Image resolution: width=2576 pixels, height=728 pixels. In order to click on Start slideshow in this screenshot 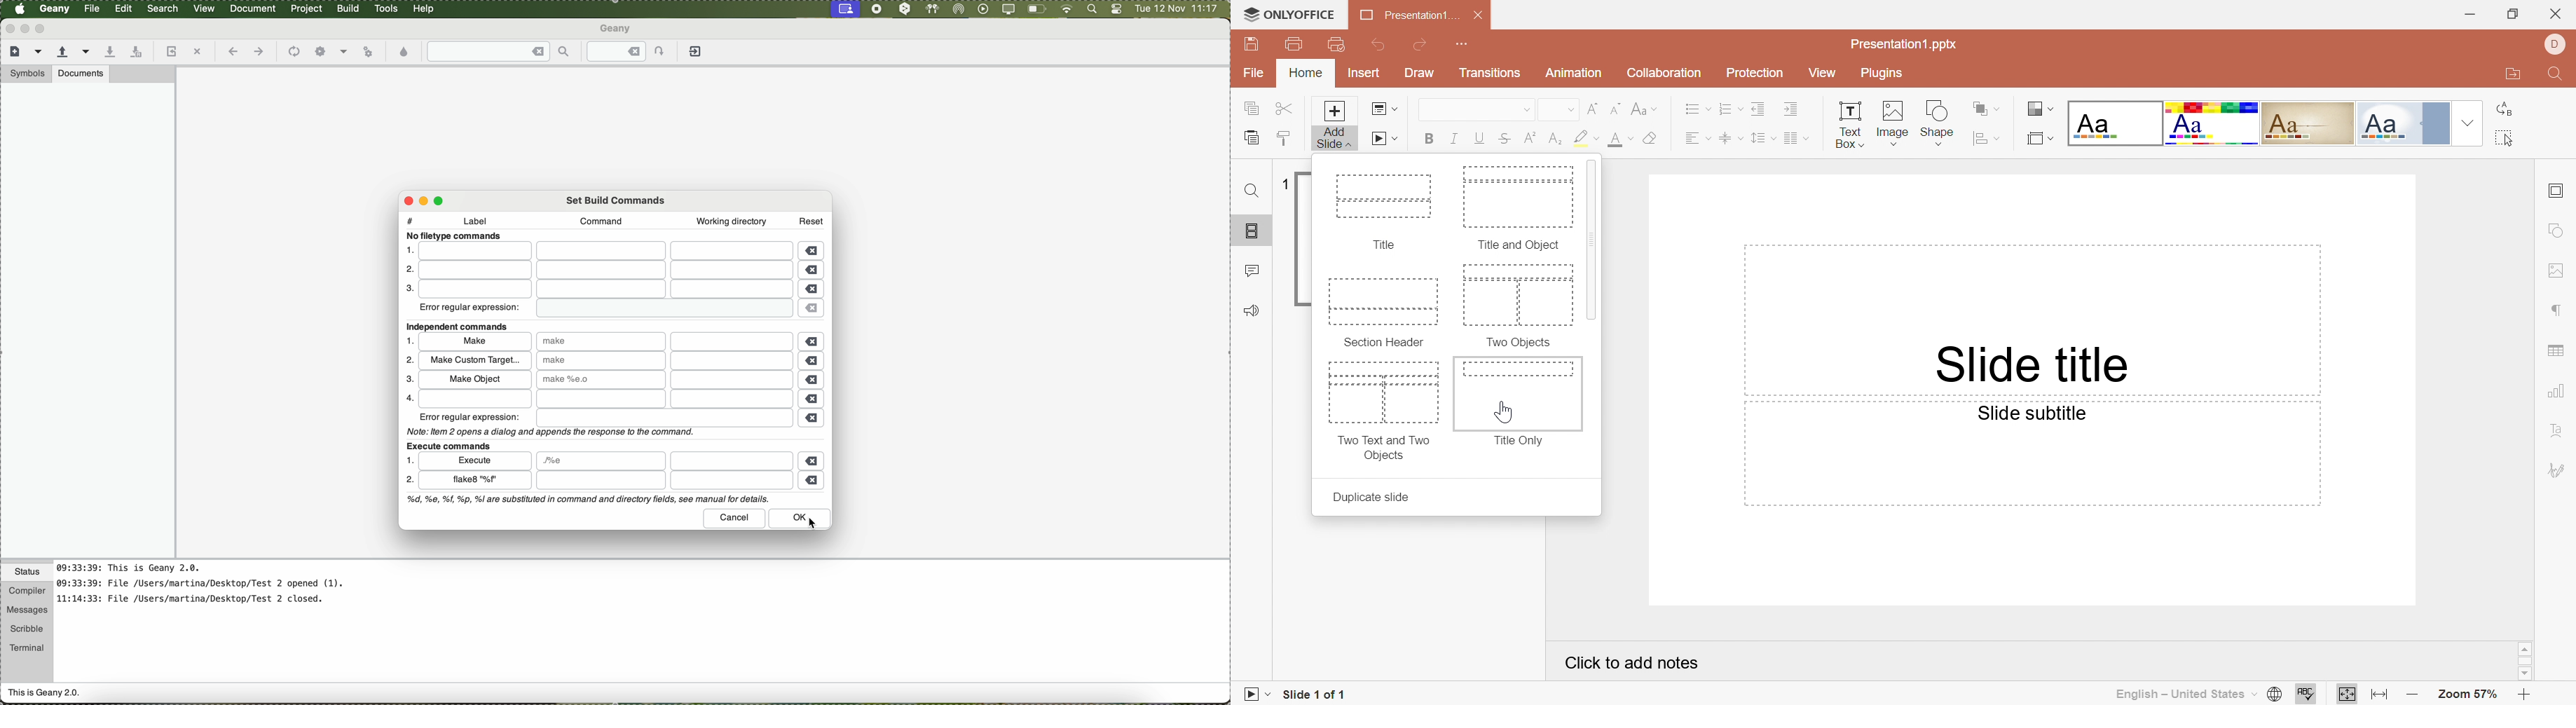, I will do `click(1383, 139)`.